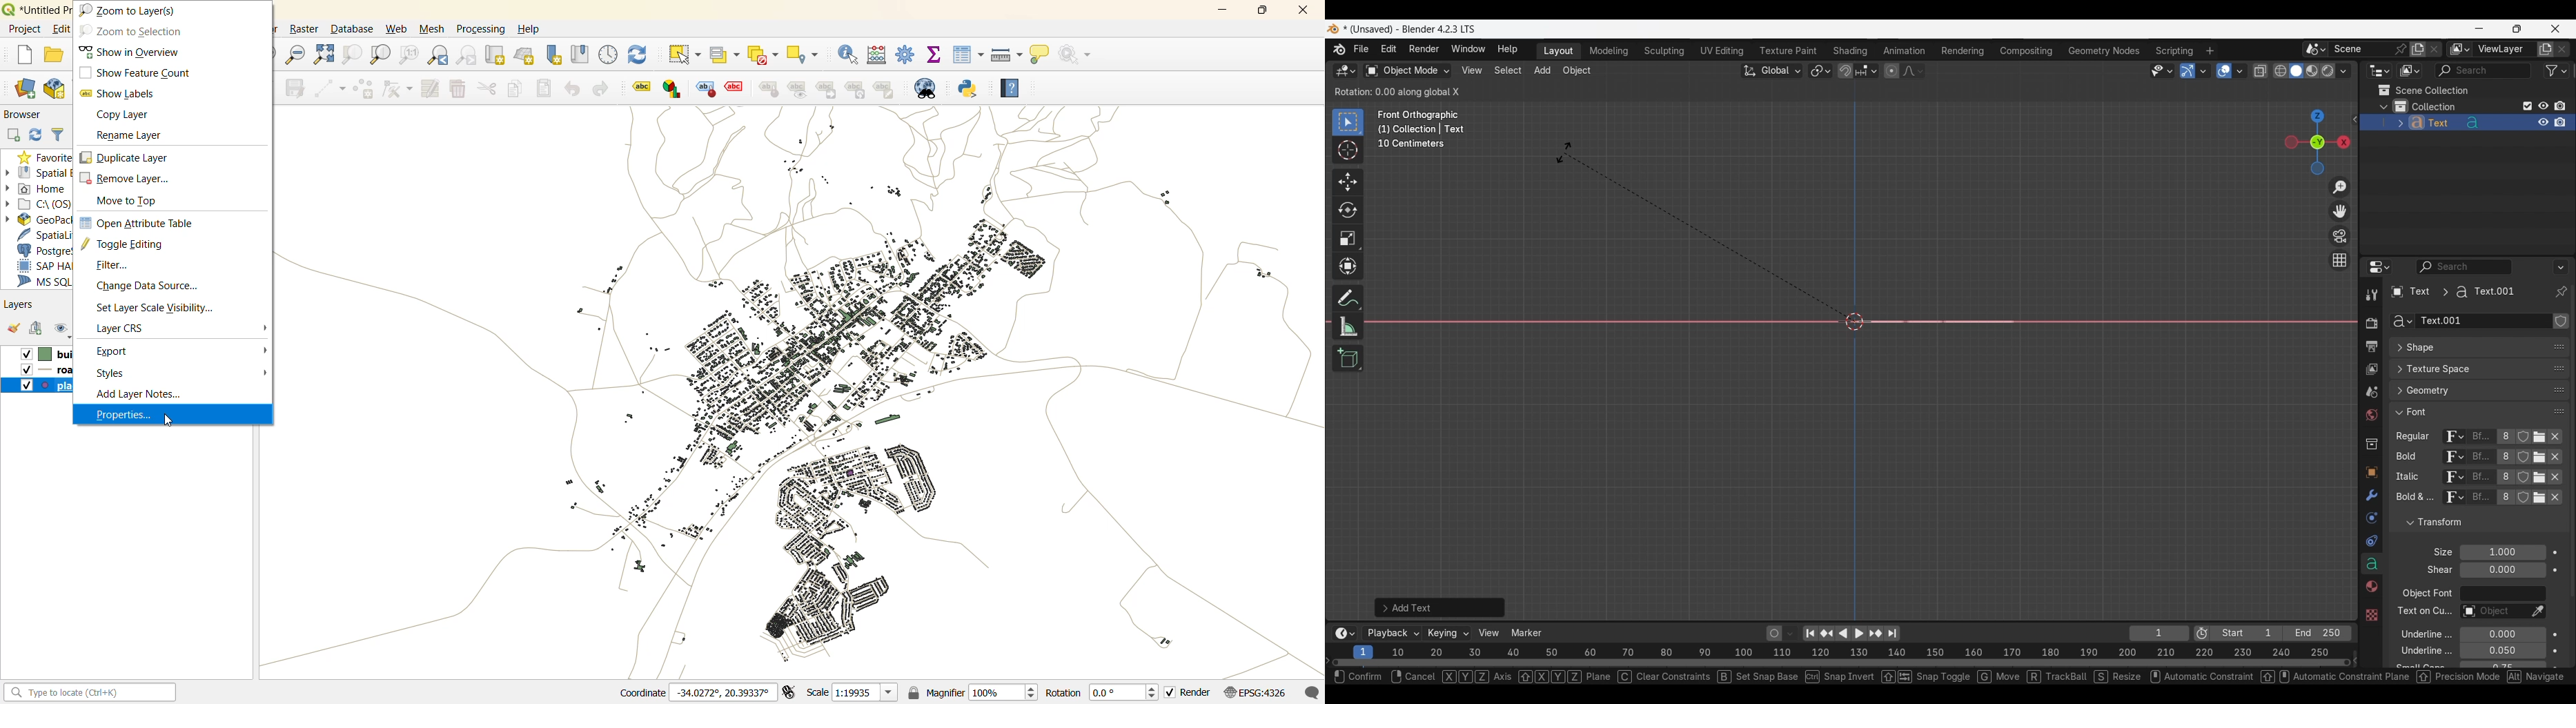  I want to click on , so click(2411, 478).